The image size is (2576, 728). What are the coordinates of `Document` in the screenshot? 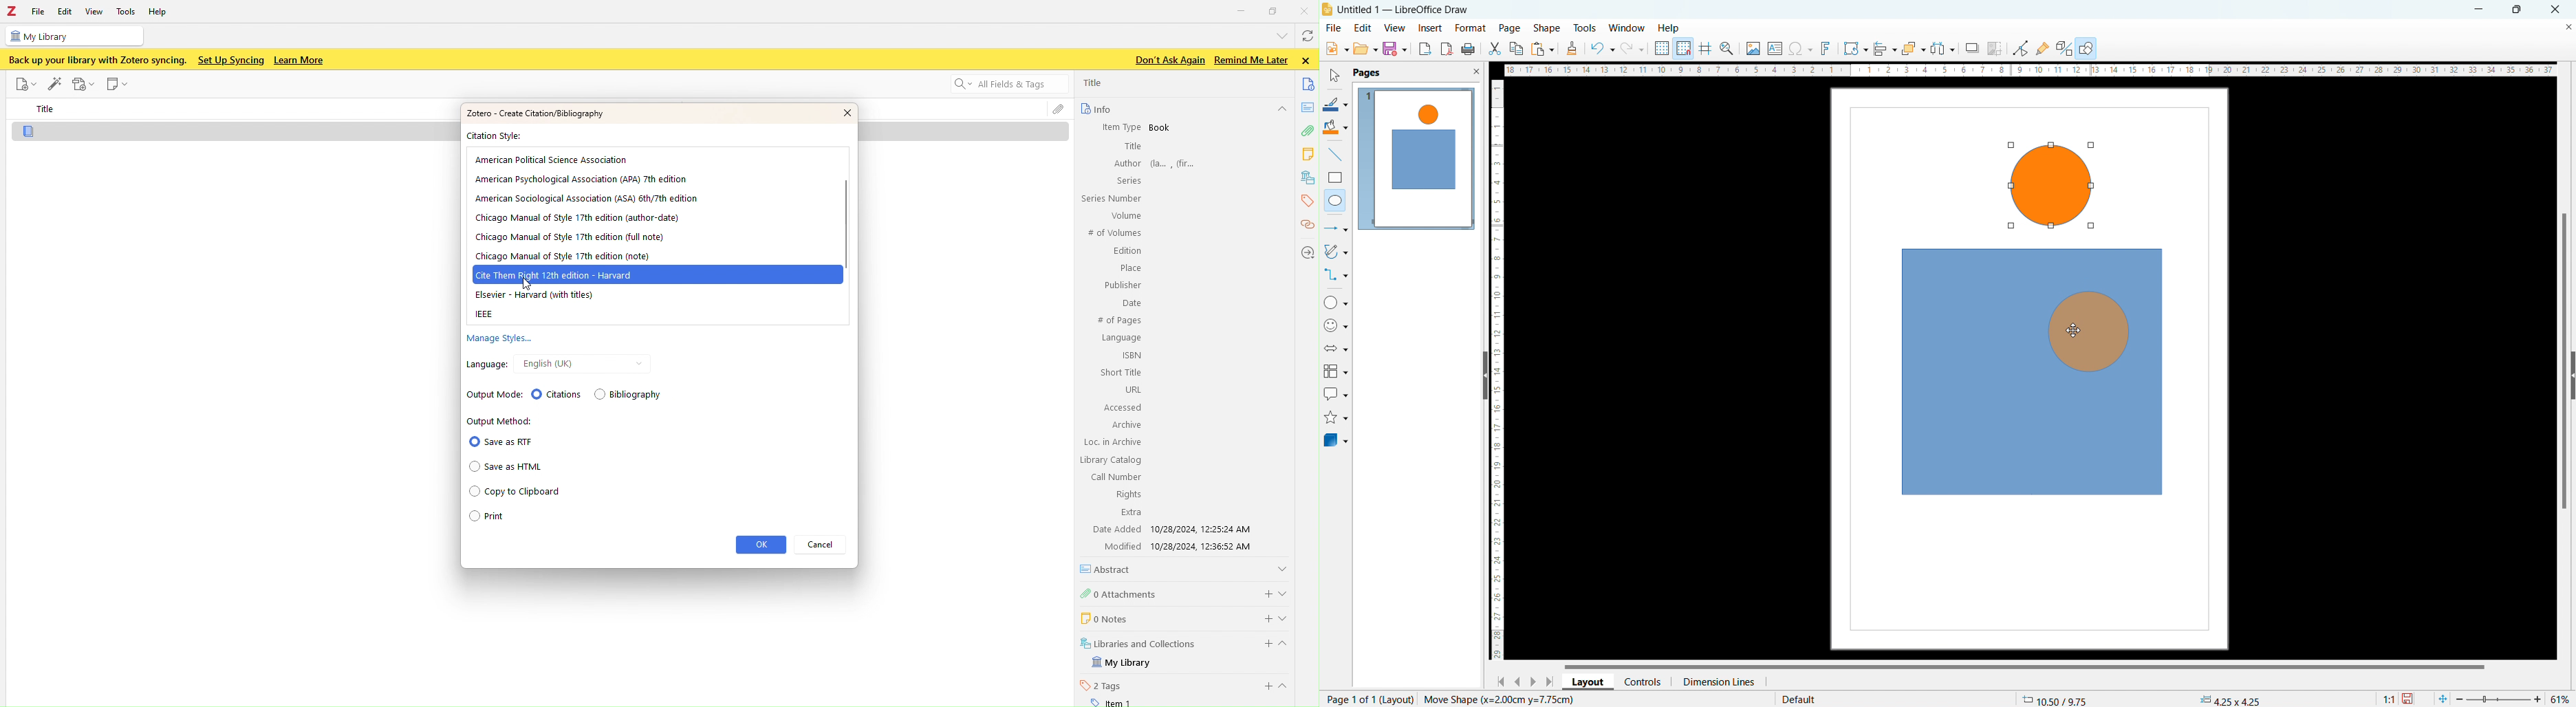 It's located at (205, 130).